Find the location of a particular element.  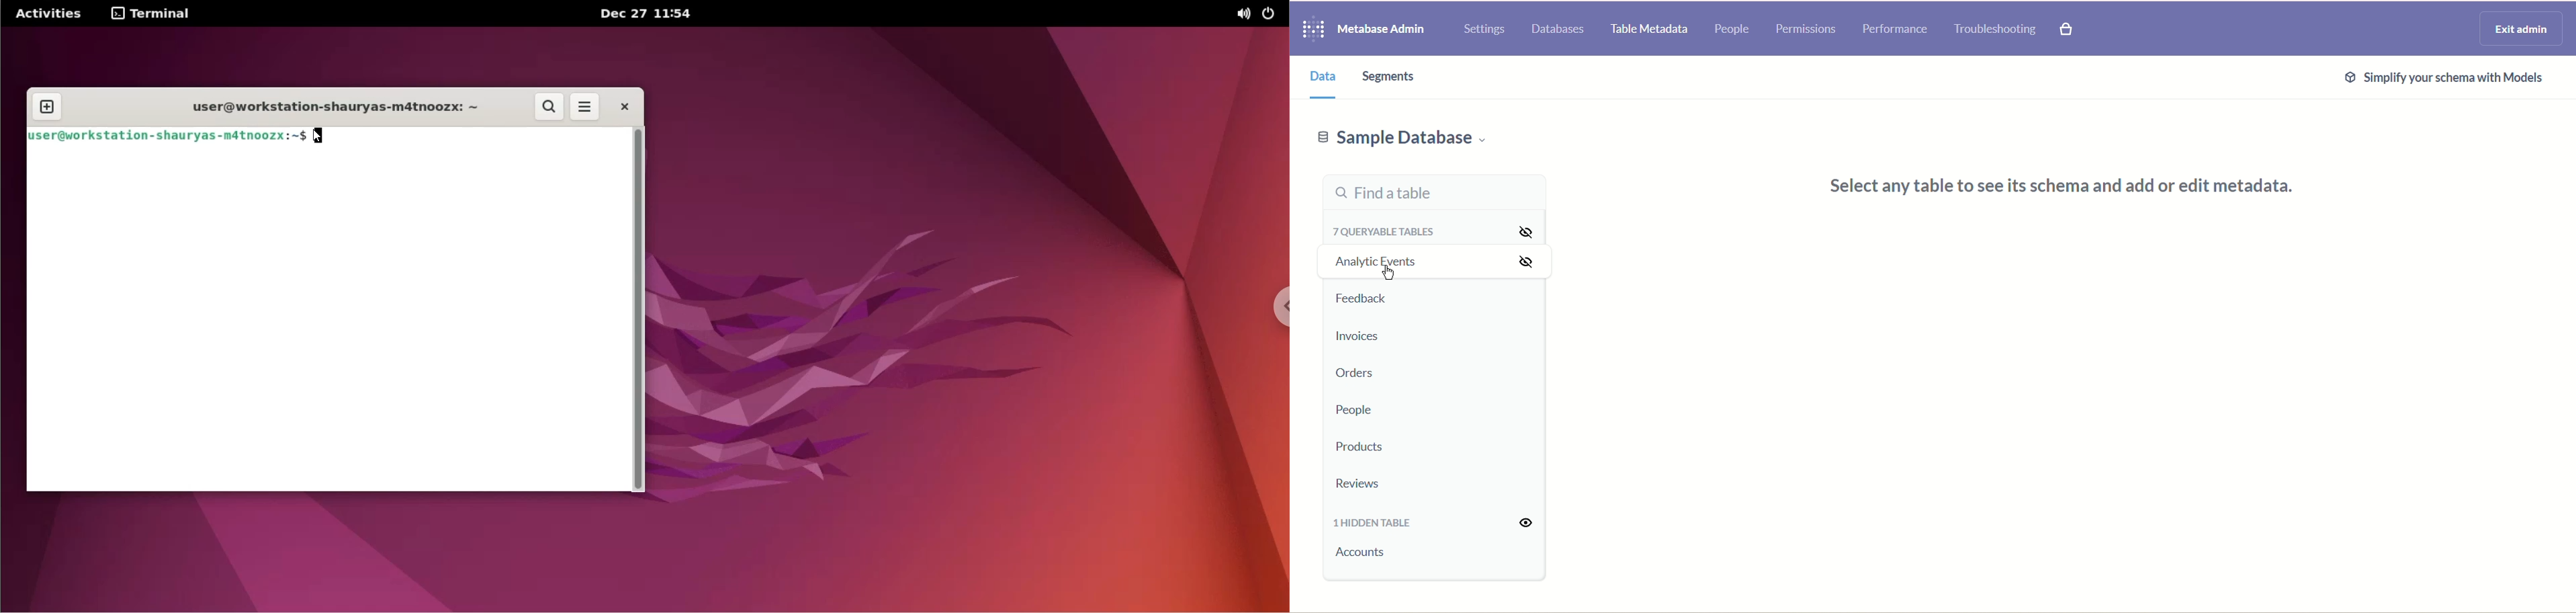

visibility is located at coordinates (1529, 523).